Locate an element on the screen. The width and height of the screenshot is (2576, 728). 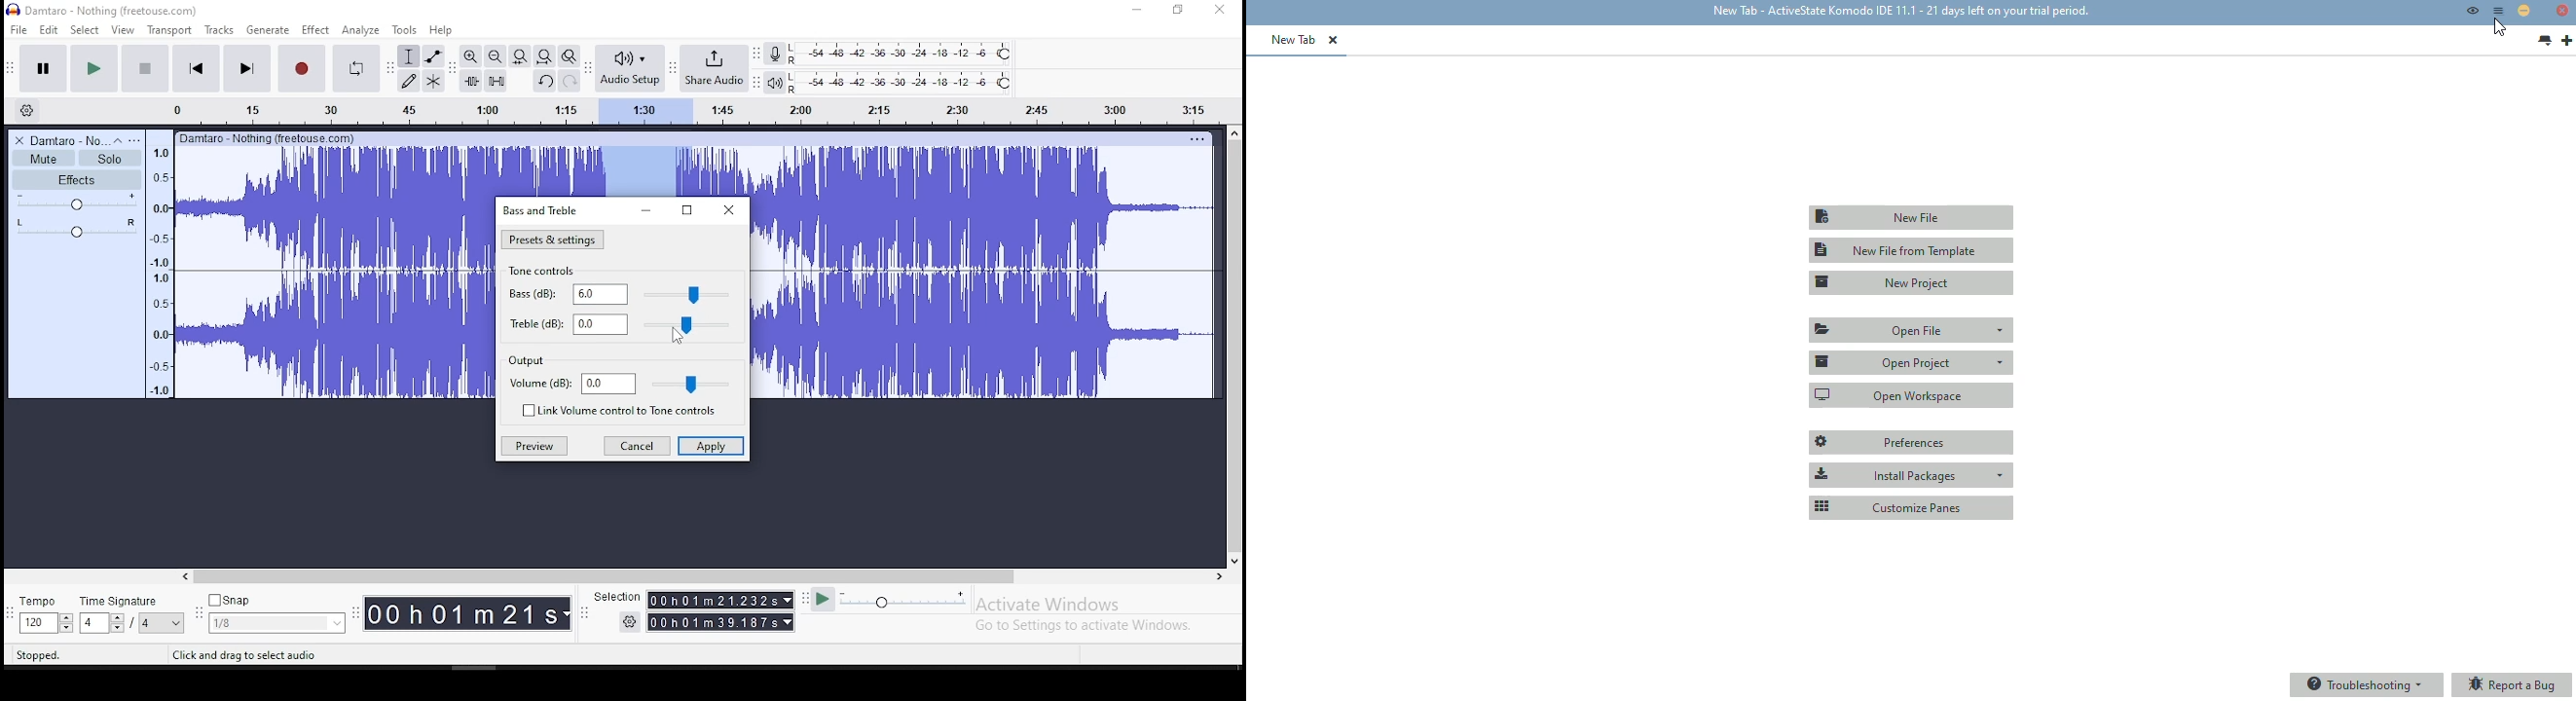
right is located at coordinates (1218, 576).